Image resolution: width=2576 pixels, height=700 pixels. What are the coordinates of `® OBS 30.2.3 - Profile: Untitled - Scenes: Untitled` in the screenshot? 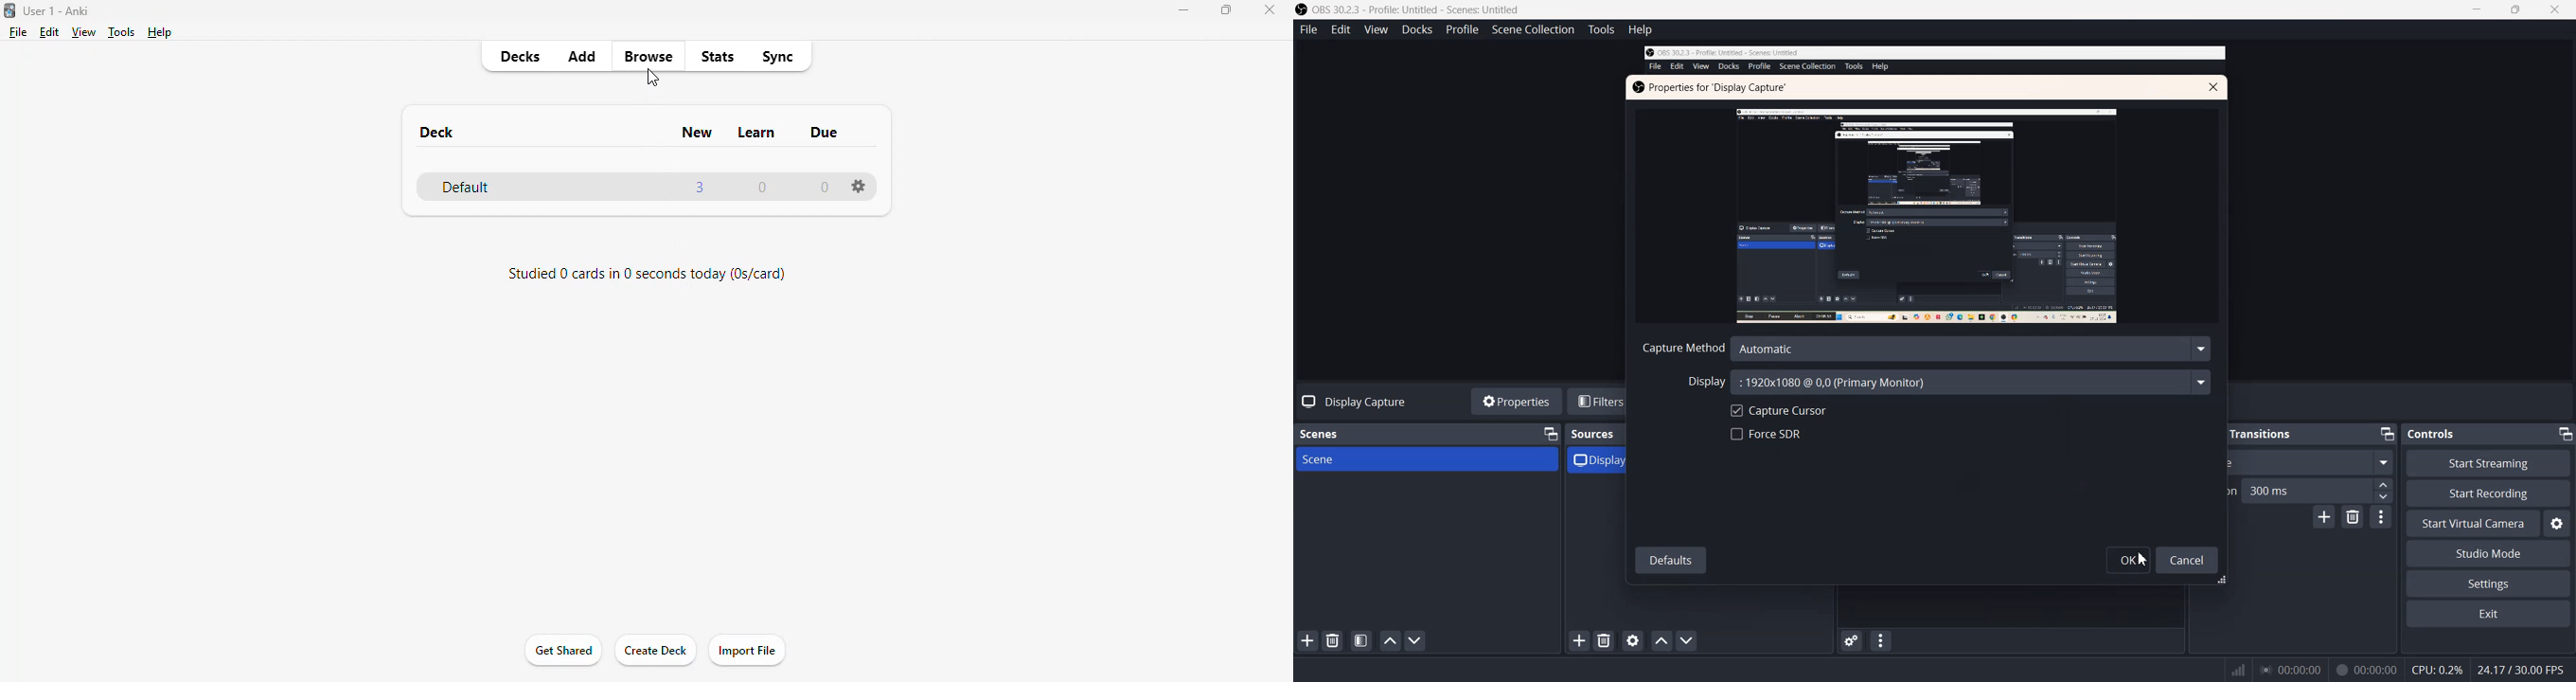 It's located at (1419, 9).